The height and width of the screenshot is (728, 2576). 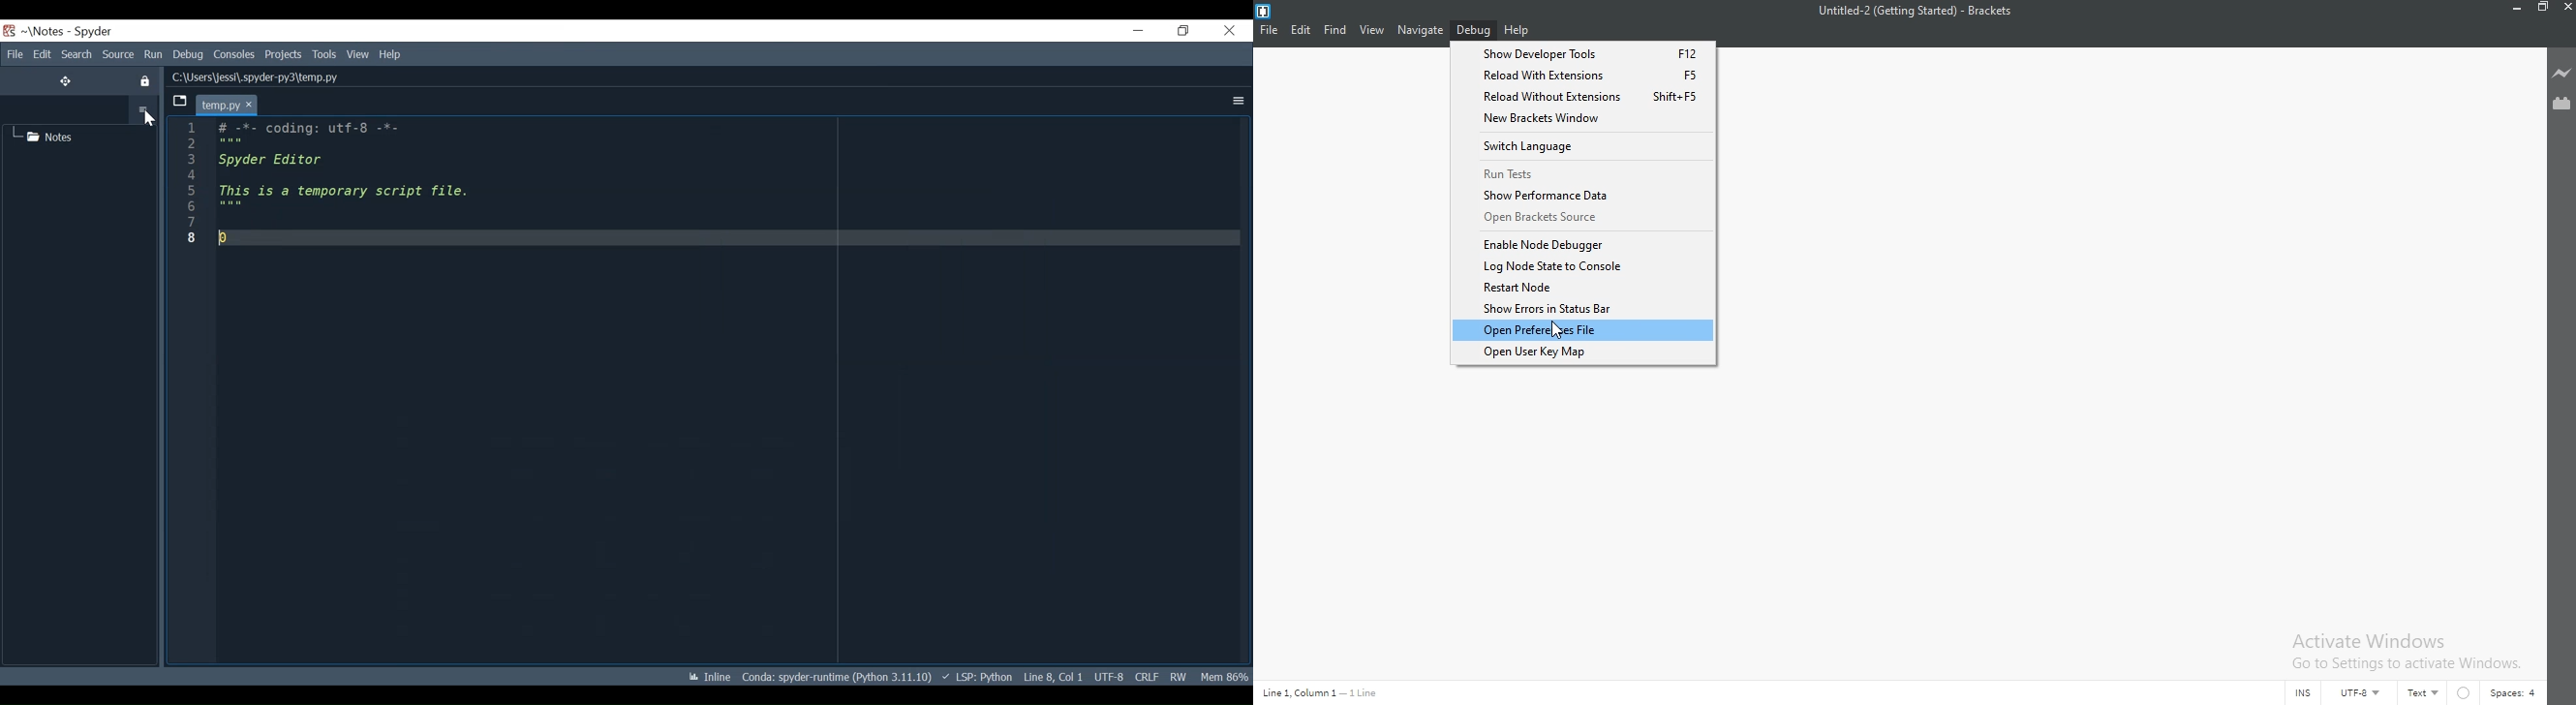 What do you see at coordinates (1583, 244) in the screenshot?
I see `Enable Node Debugger` at bounding box center [1583, 244].